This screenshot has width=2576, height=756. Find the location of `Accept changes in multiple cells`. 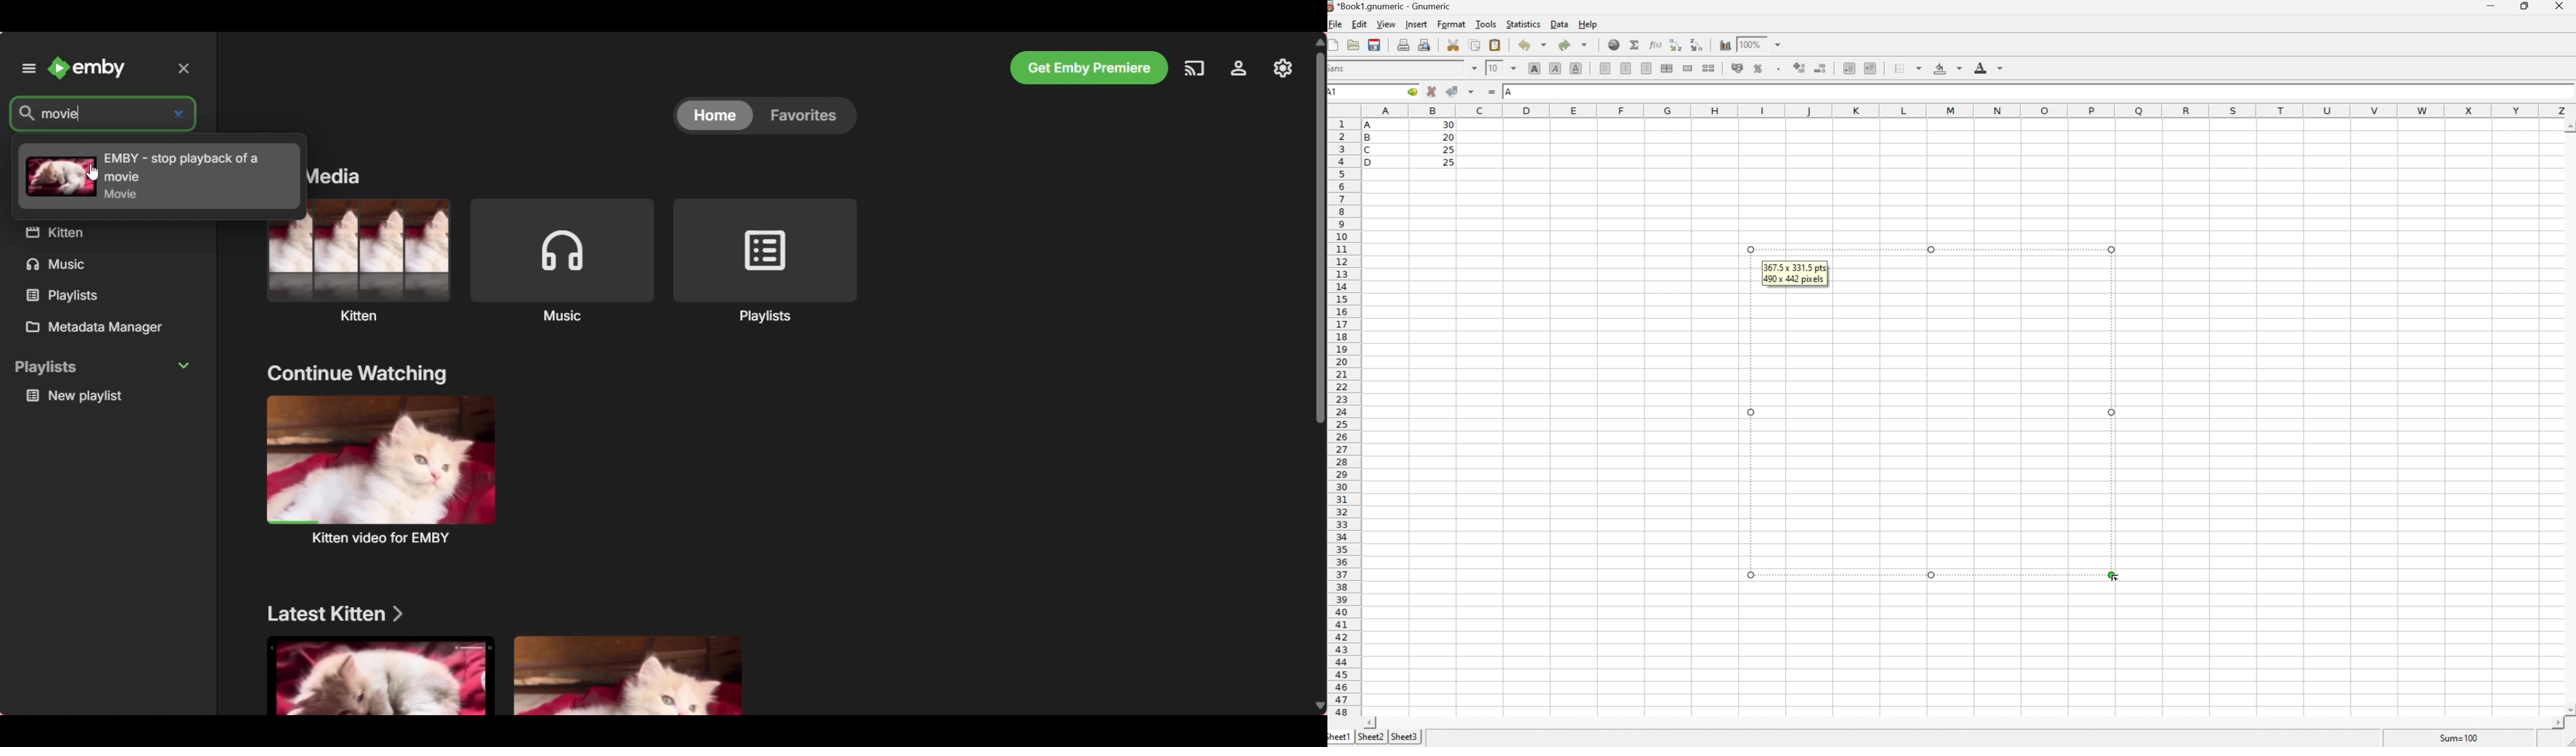

Accept changes in multiple cells is located at coordinates (1472, 90).